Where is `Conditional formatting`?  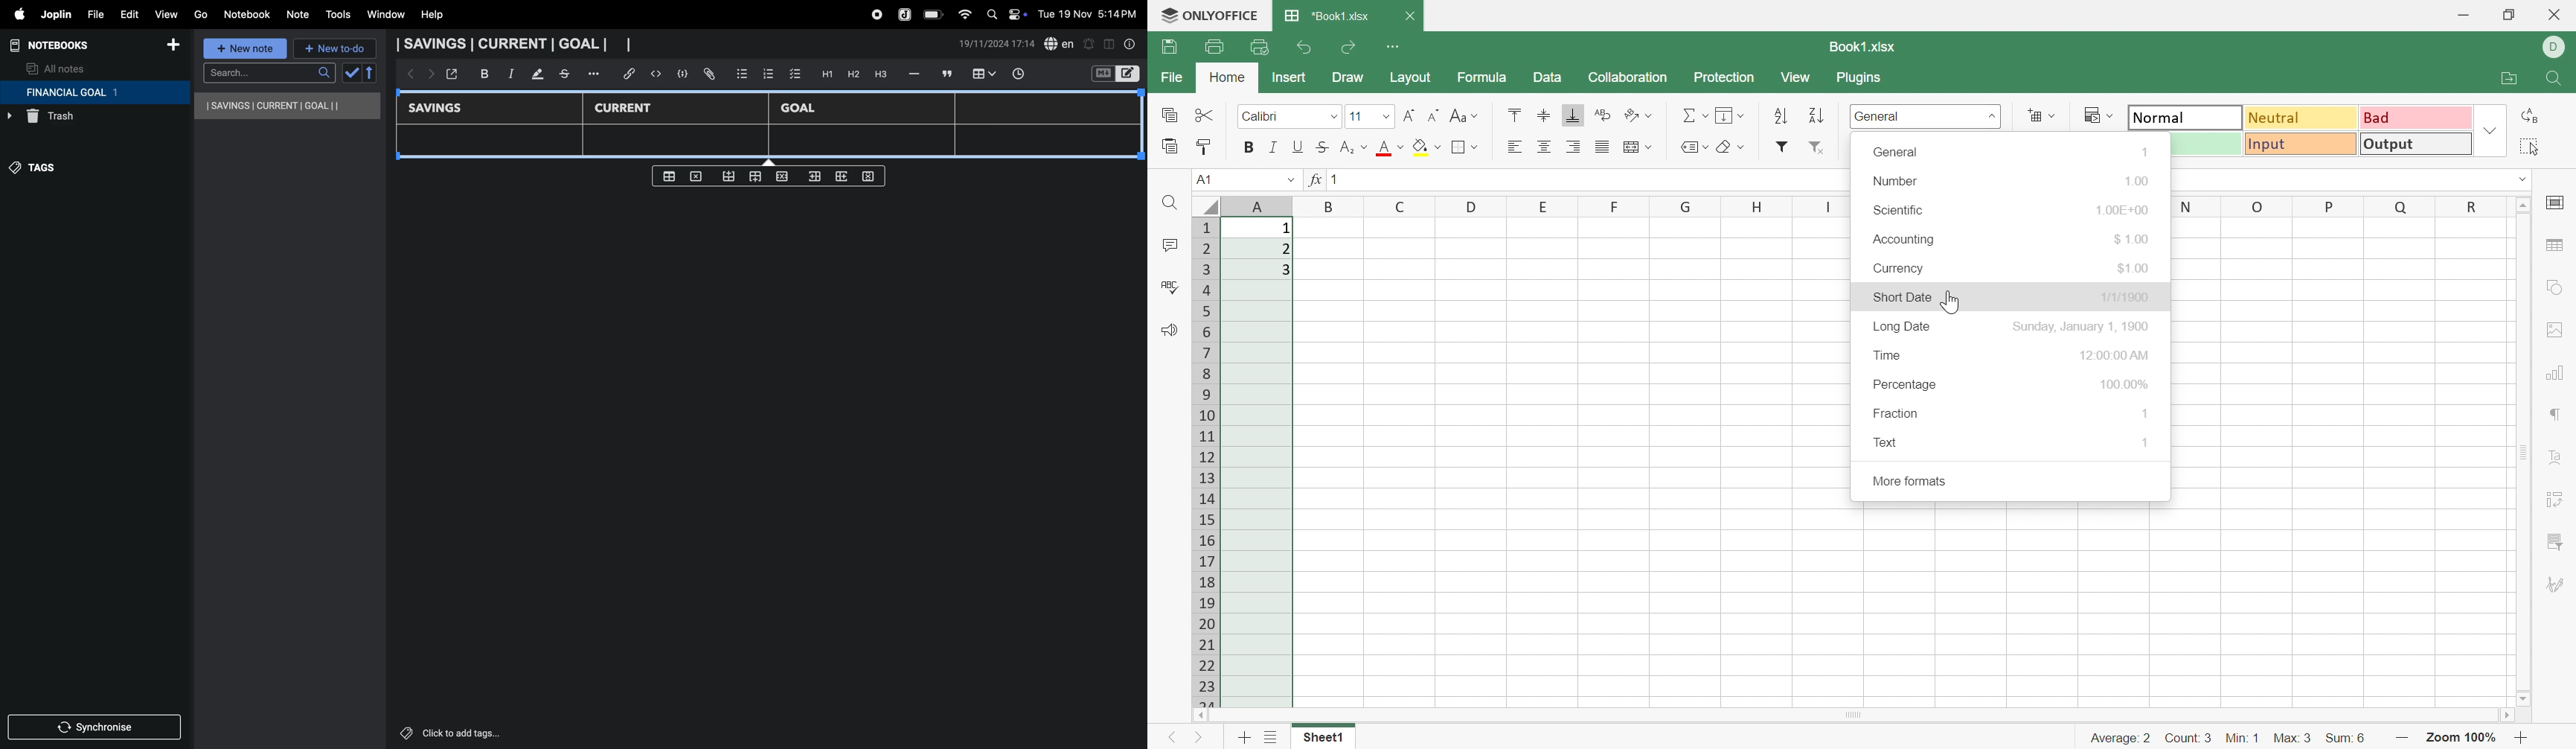 Conditional formatting is located at coordinates (2095, 113).